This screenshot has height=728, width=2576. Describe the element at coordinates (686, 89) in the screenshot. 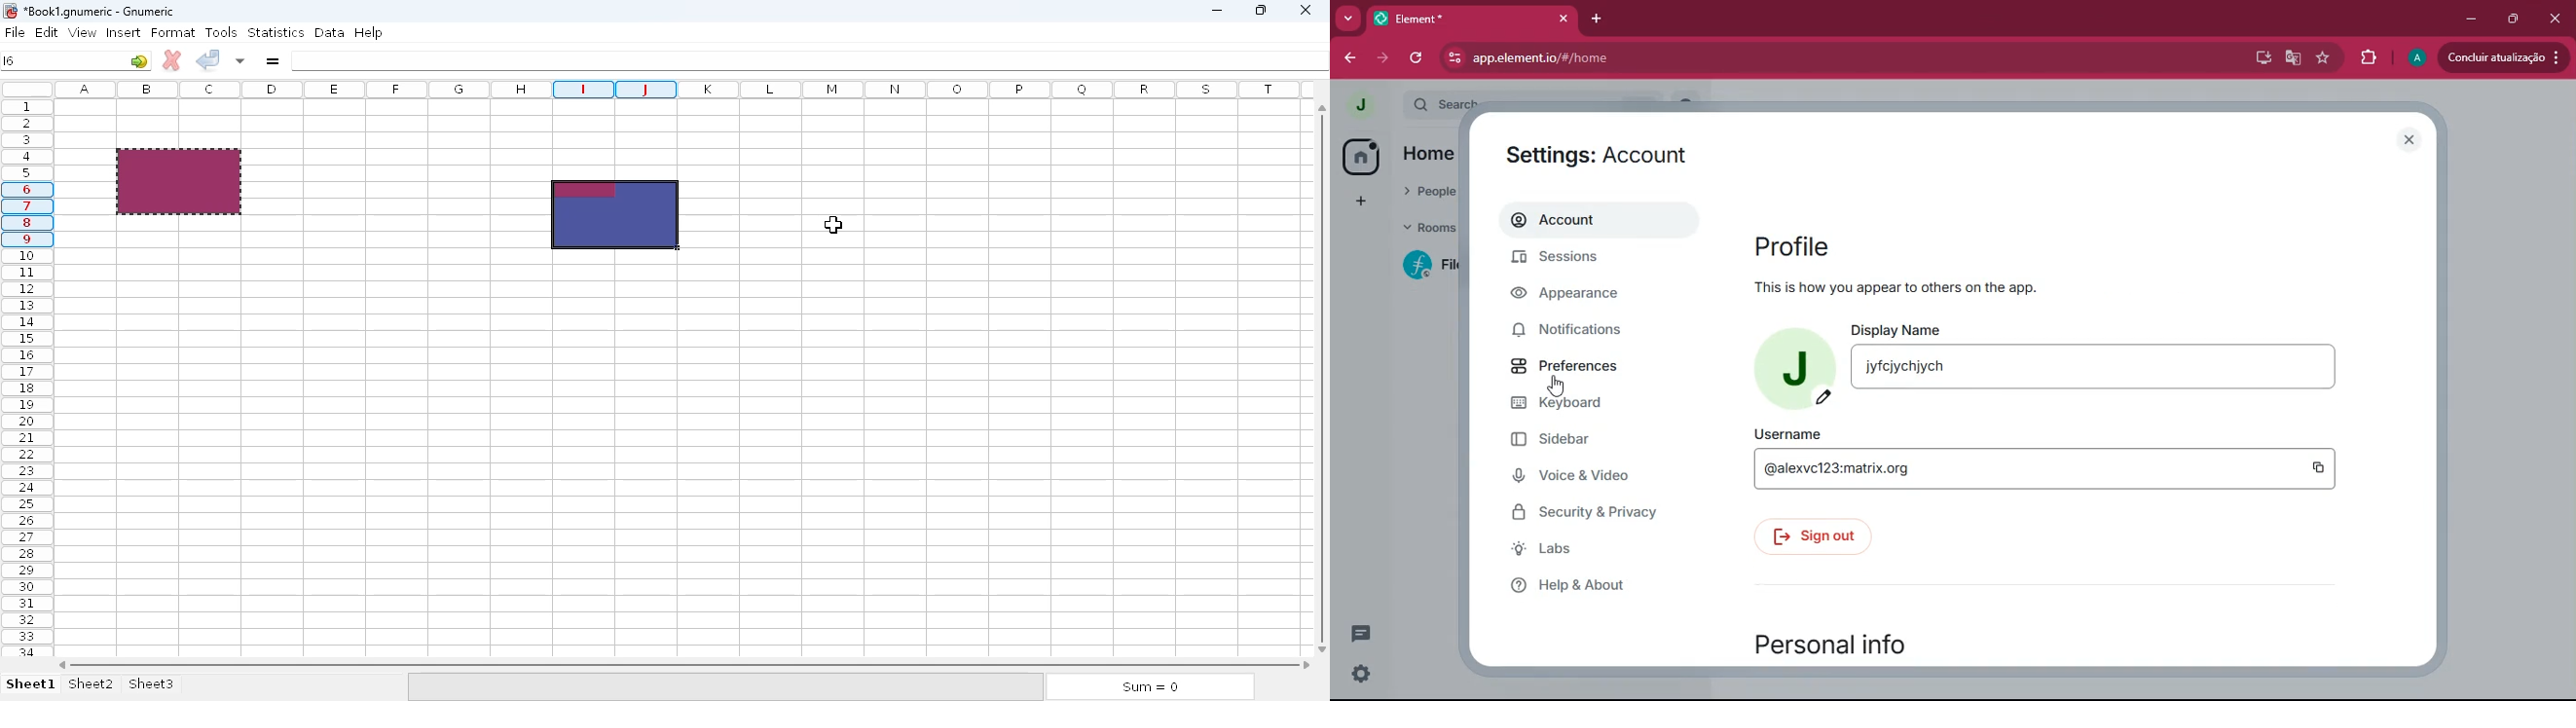

I see `columns` at that location.